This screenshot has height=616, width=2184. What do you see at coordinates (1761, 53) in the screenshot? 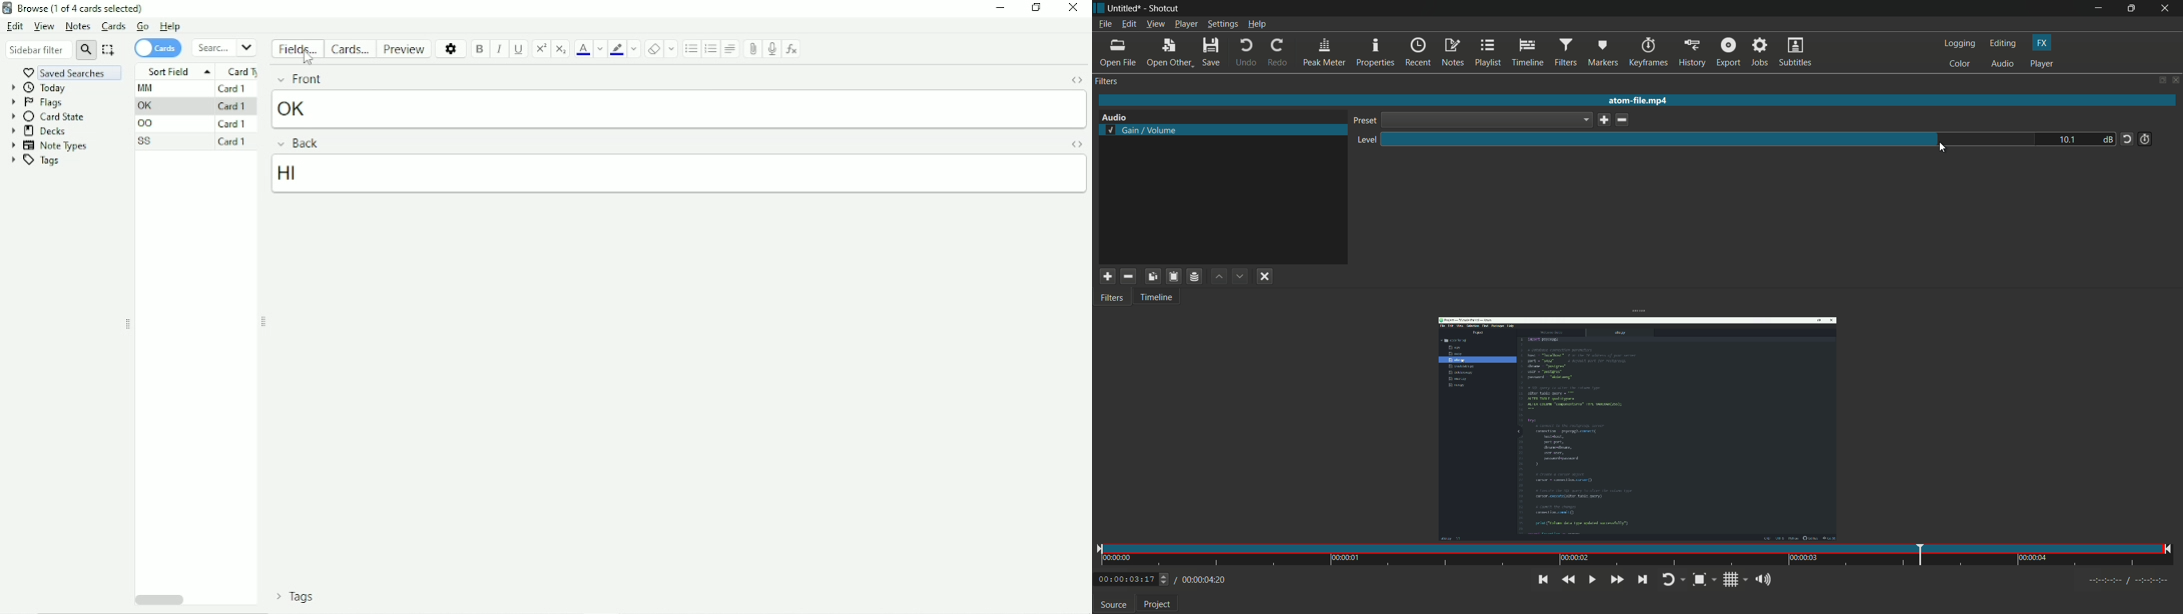
I see `jobs` at bounding box center [1761, 53].